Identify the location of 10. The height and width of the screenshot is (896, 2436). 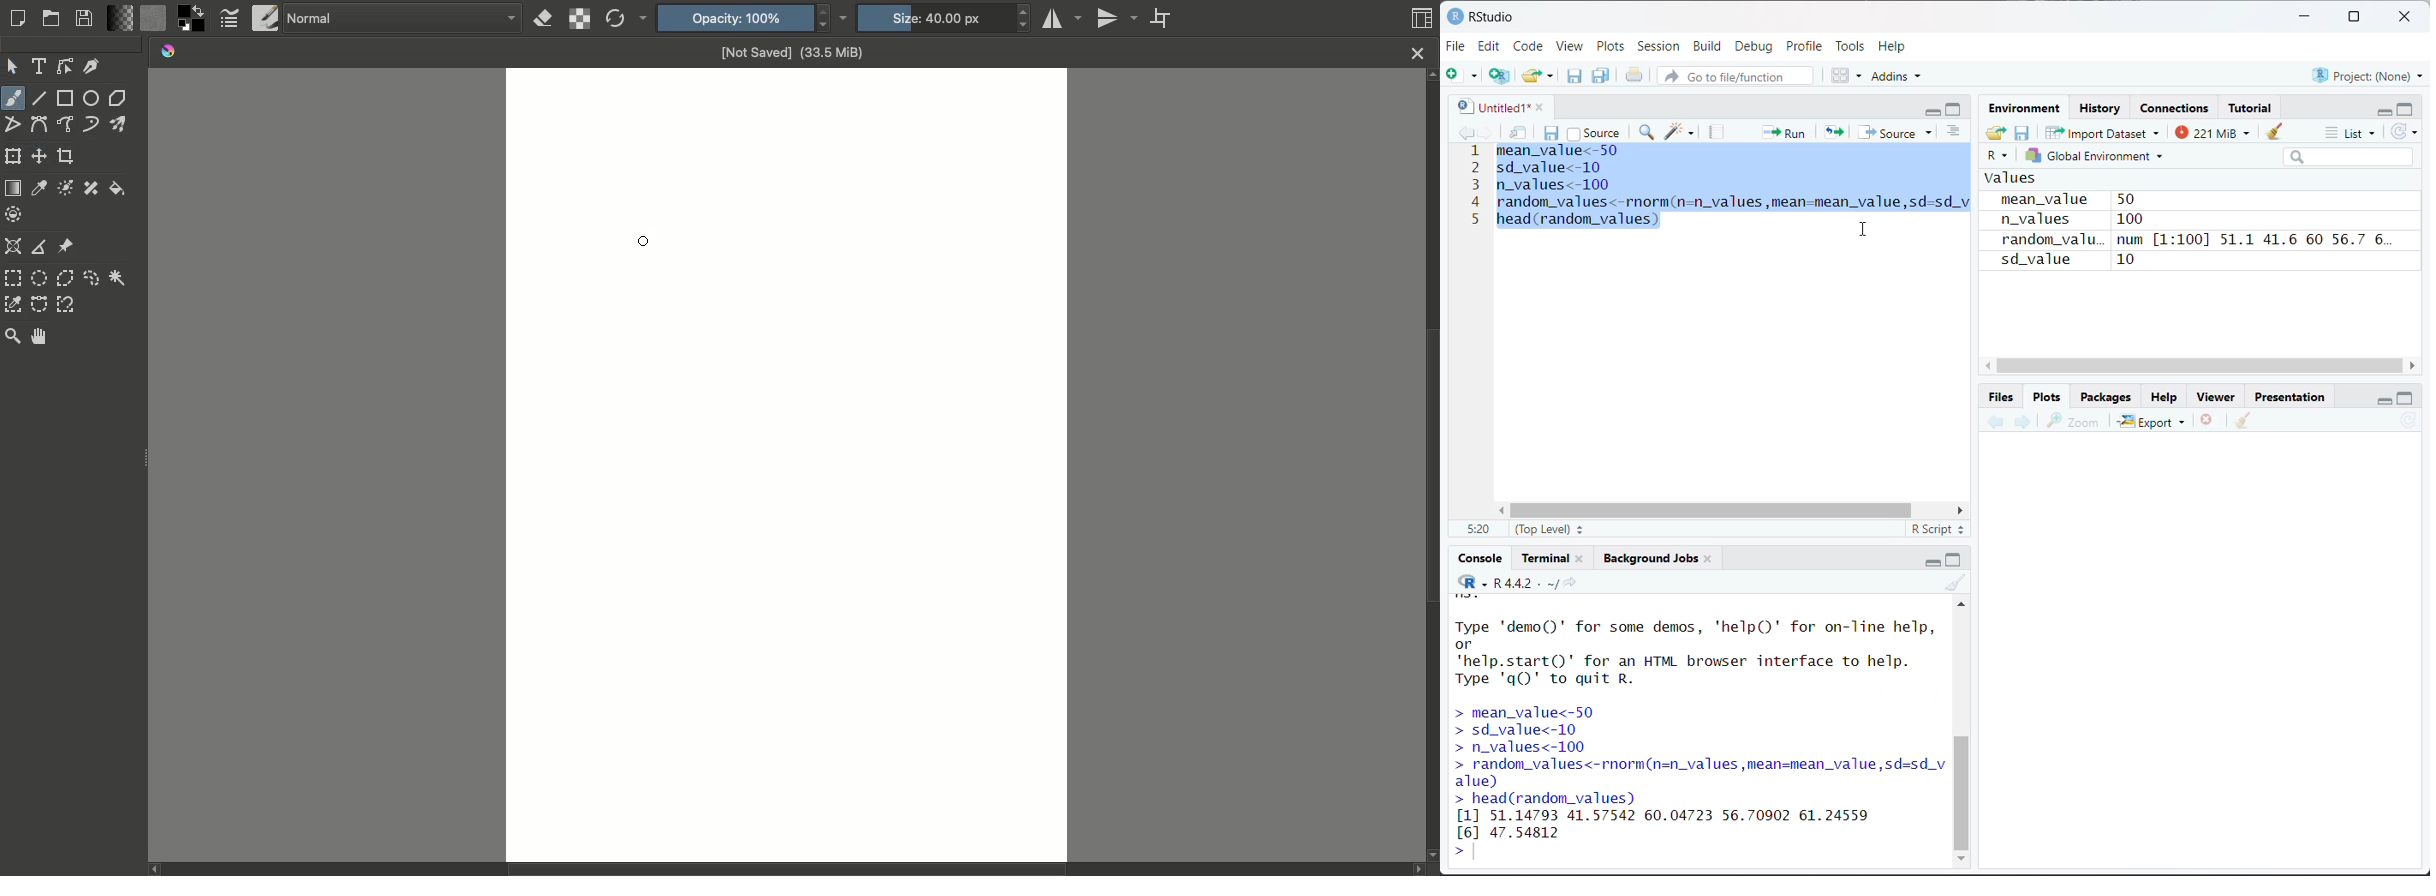
(2126, 258).